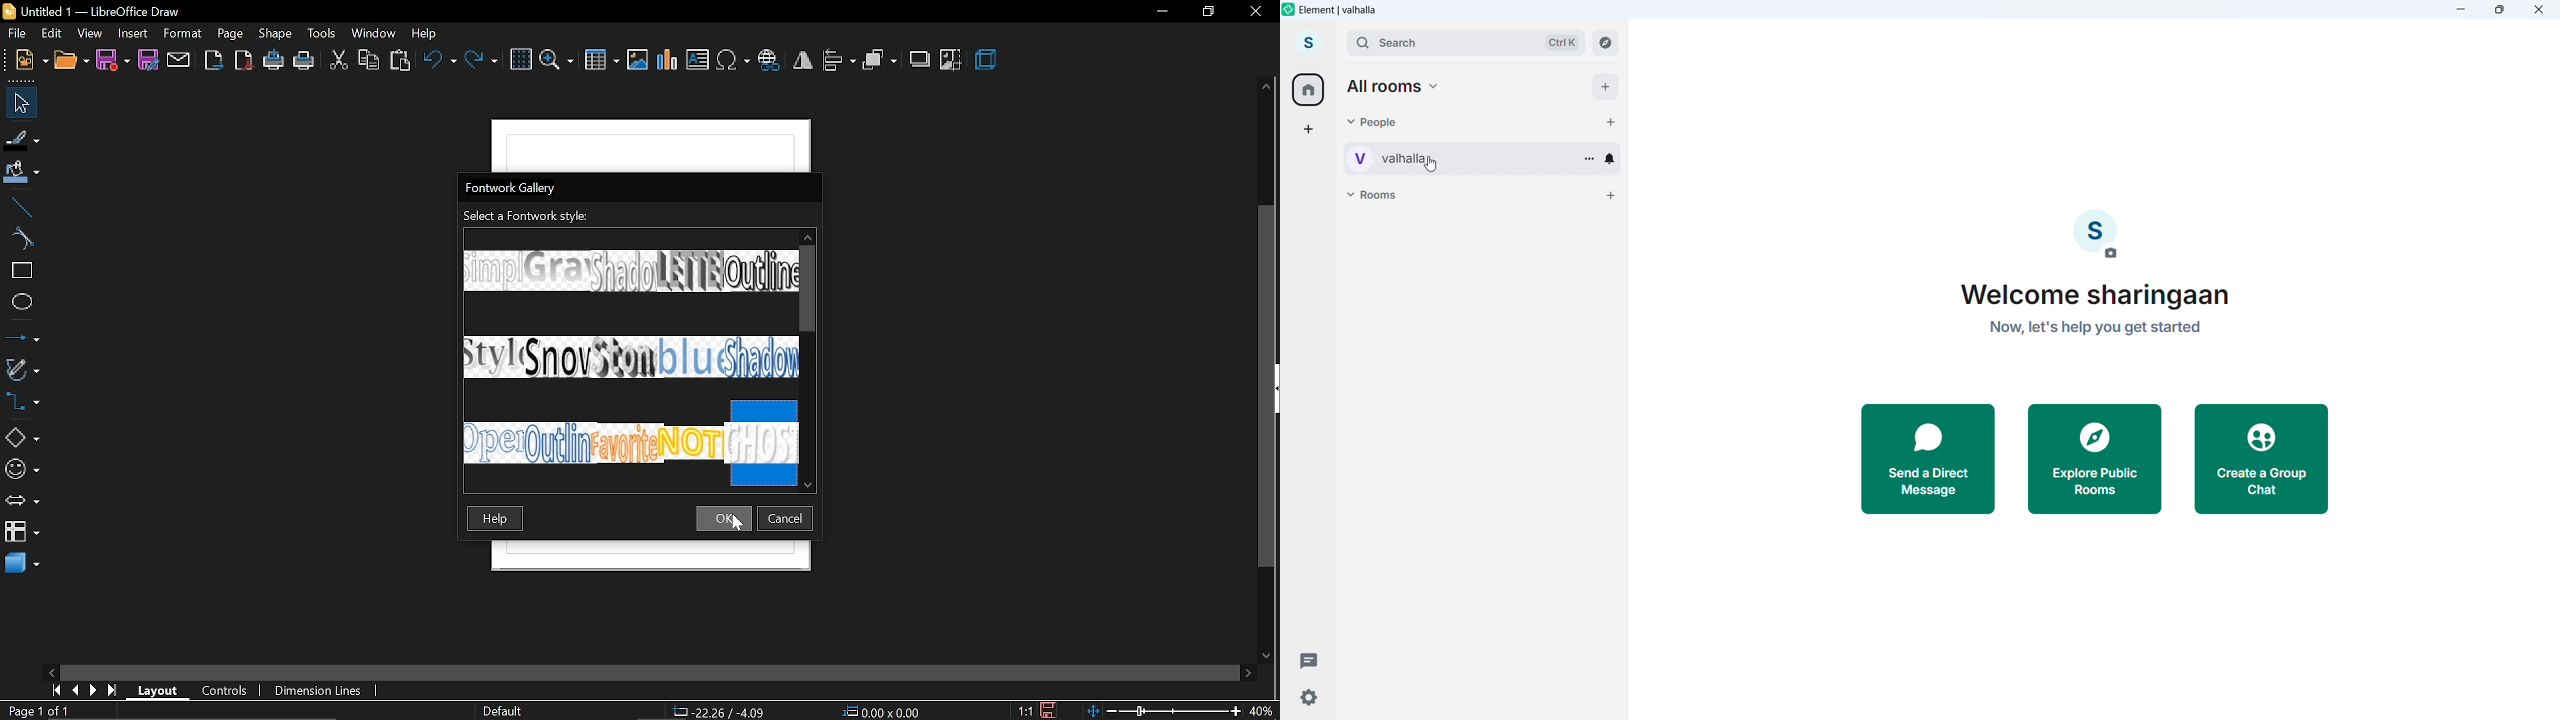 The height and width of the screenshot is (728, 2576). What do you see at coordinates (1307, 44) in the screenshot?
I see `account` at bounding box center [1307, 44].